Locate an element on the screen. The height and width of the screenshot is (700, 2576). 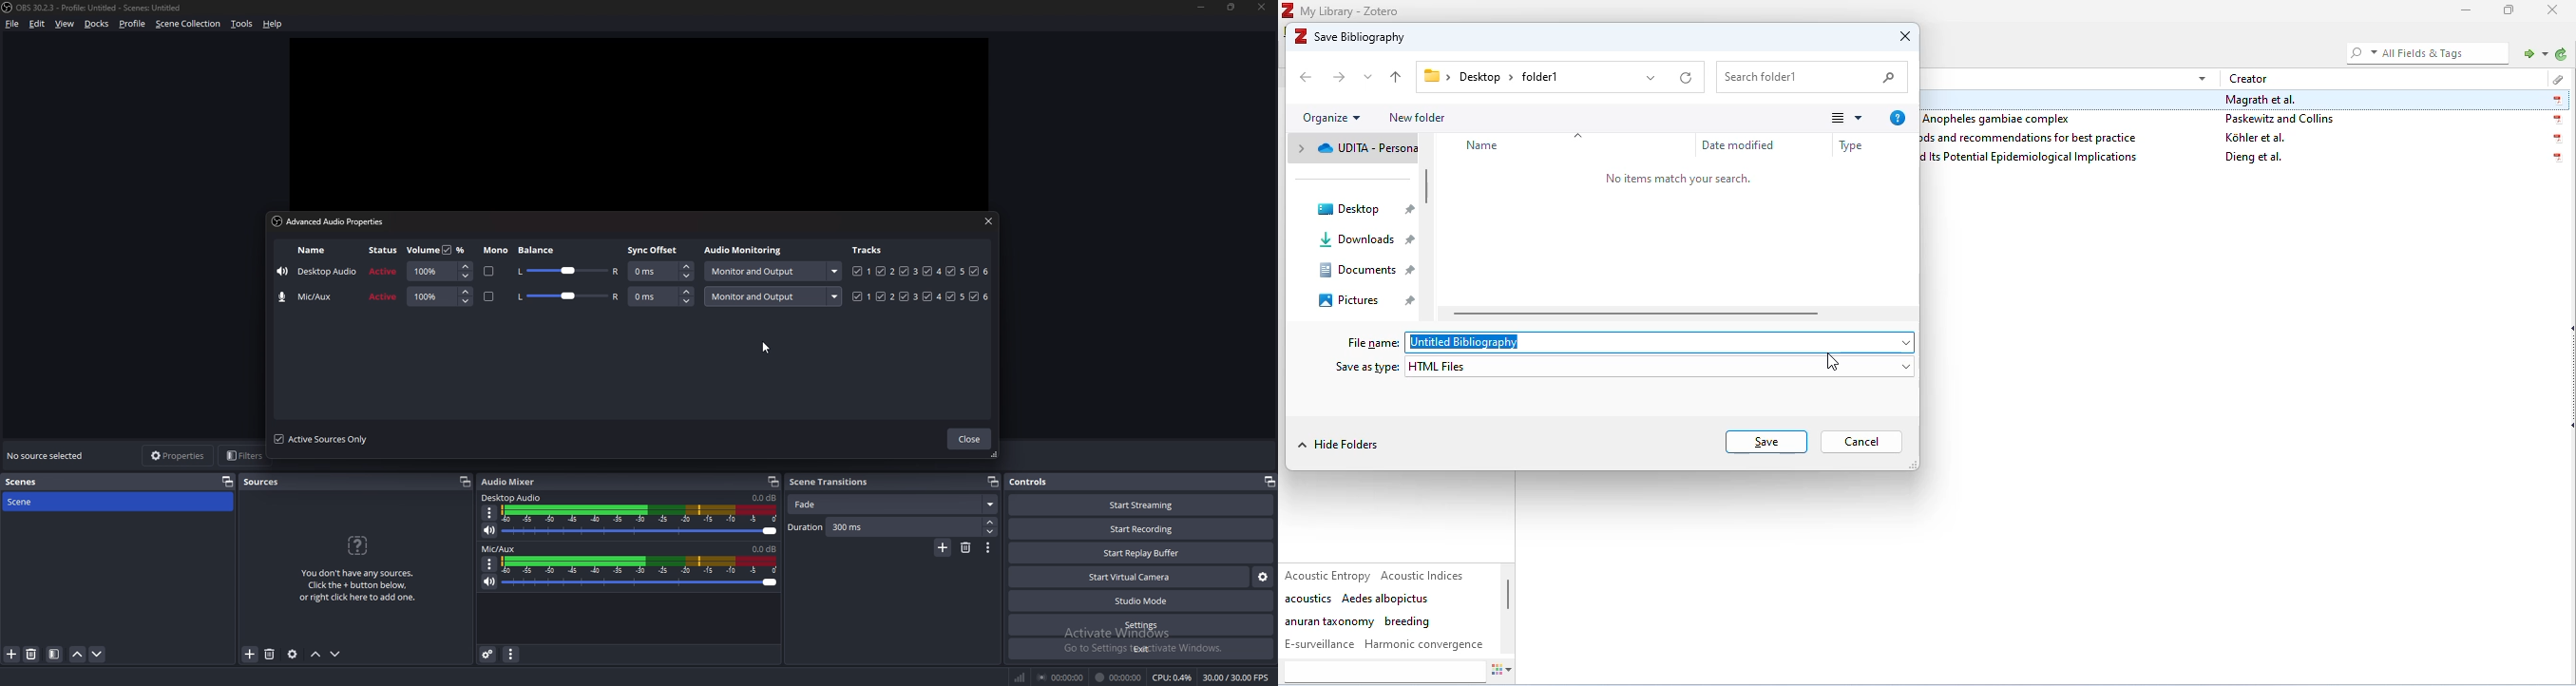
decrease duration is located at coordinates (992, 531).